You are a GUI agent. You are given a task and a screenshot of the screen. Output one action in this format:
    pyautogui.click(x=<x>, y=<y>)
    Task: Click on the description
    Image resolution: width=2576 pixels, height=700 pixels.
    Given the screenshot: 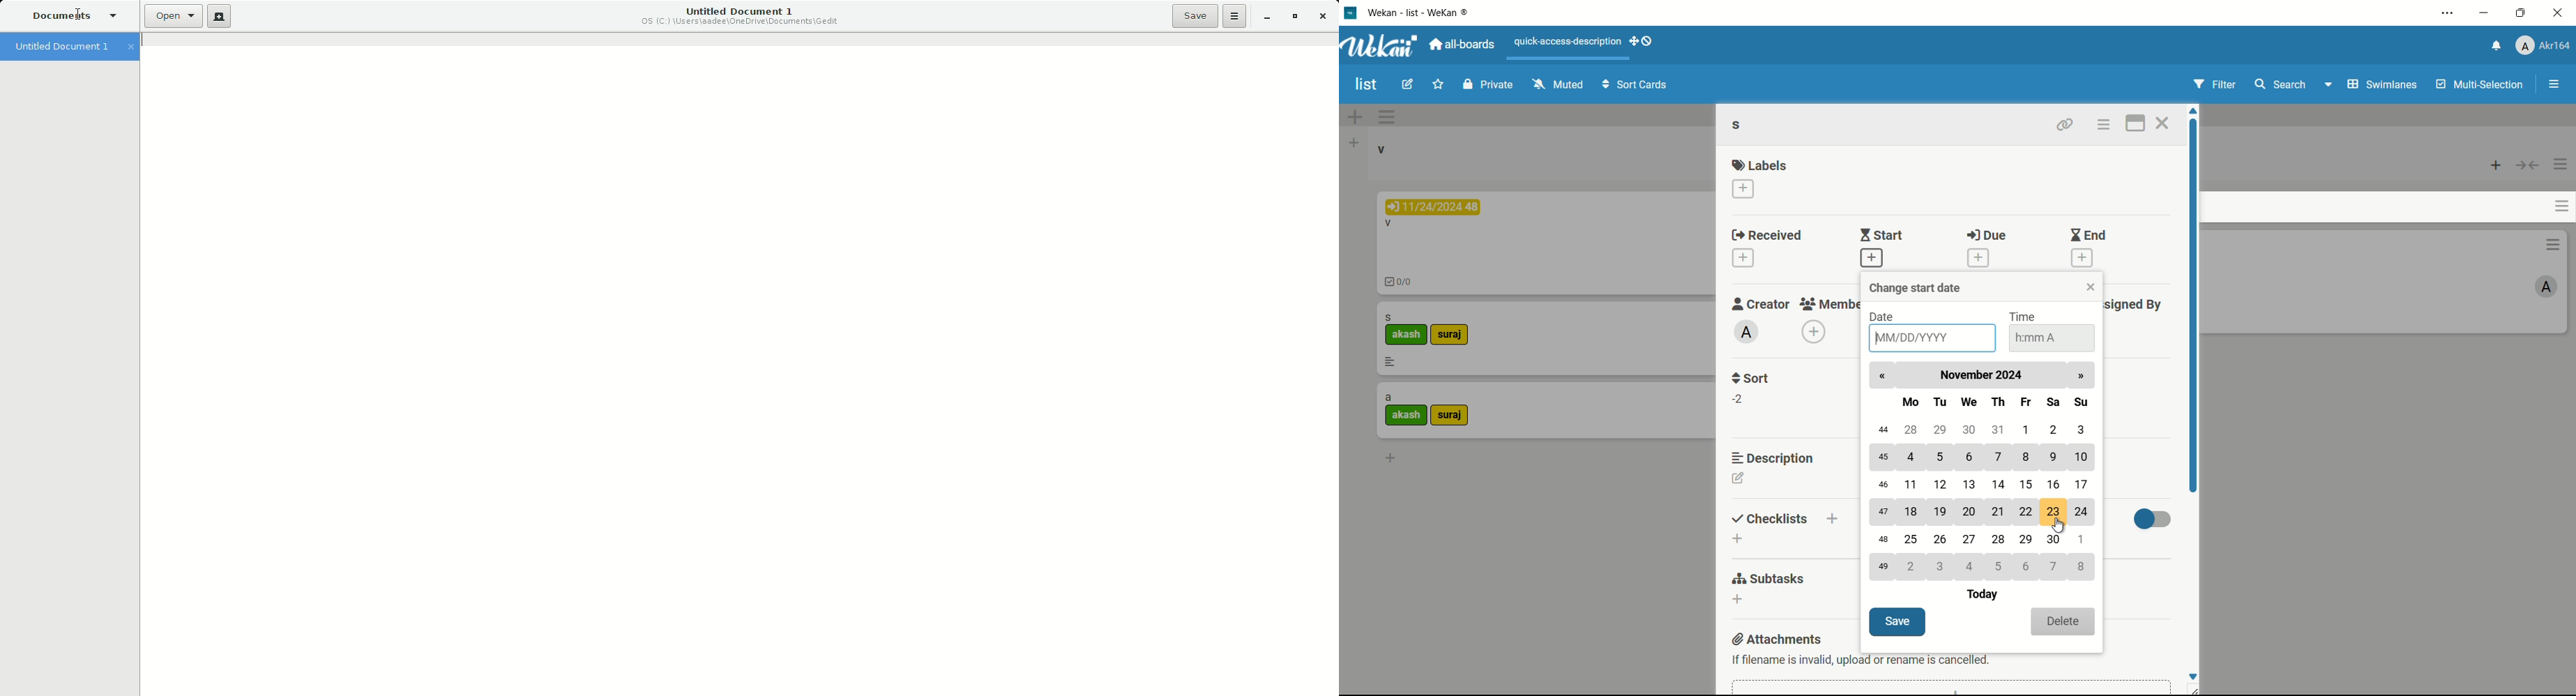 What is the action you would take?
    pyautogui.click(x=1390, y=362)
    